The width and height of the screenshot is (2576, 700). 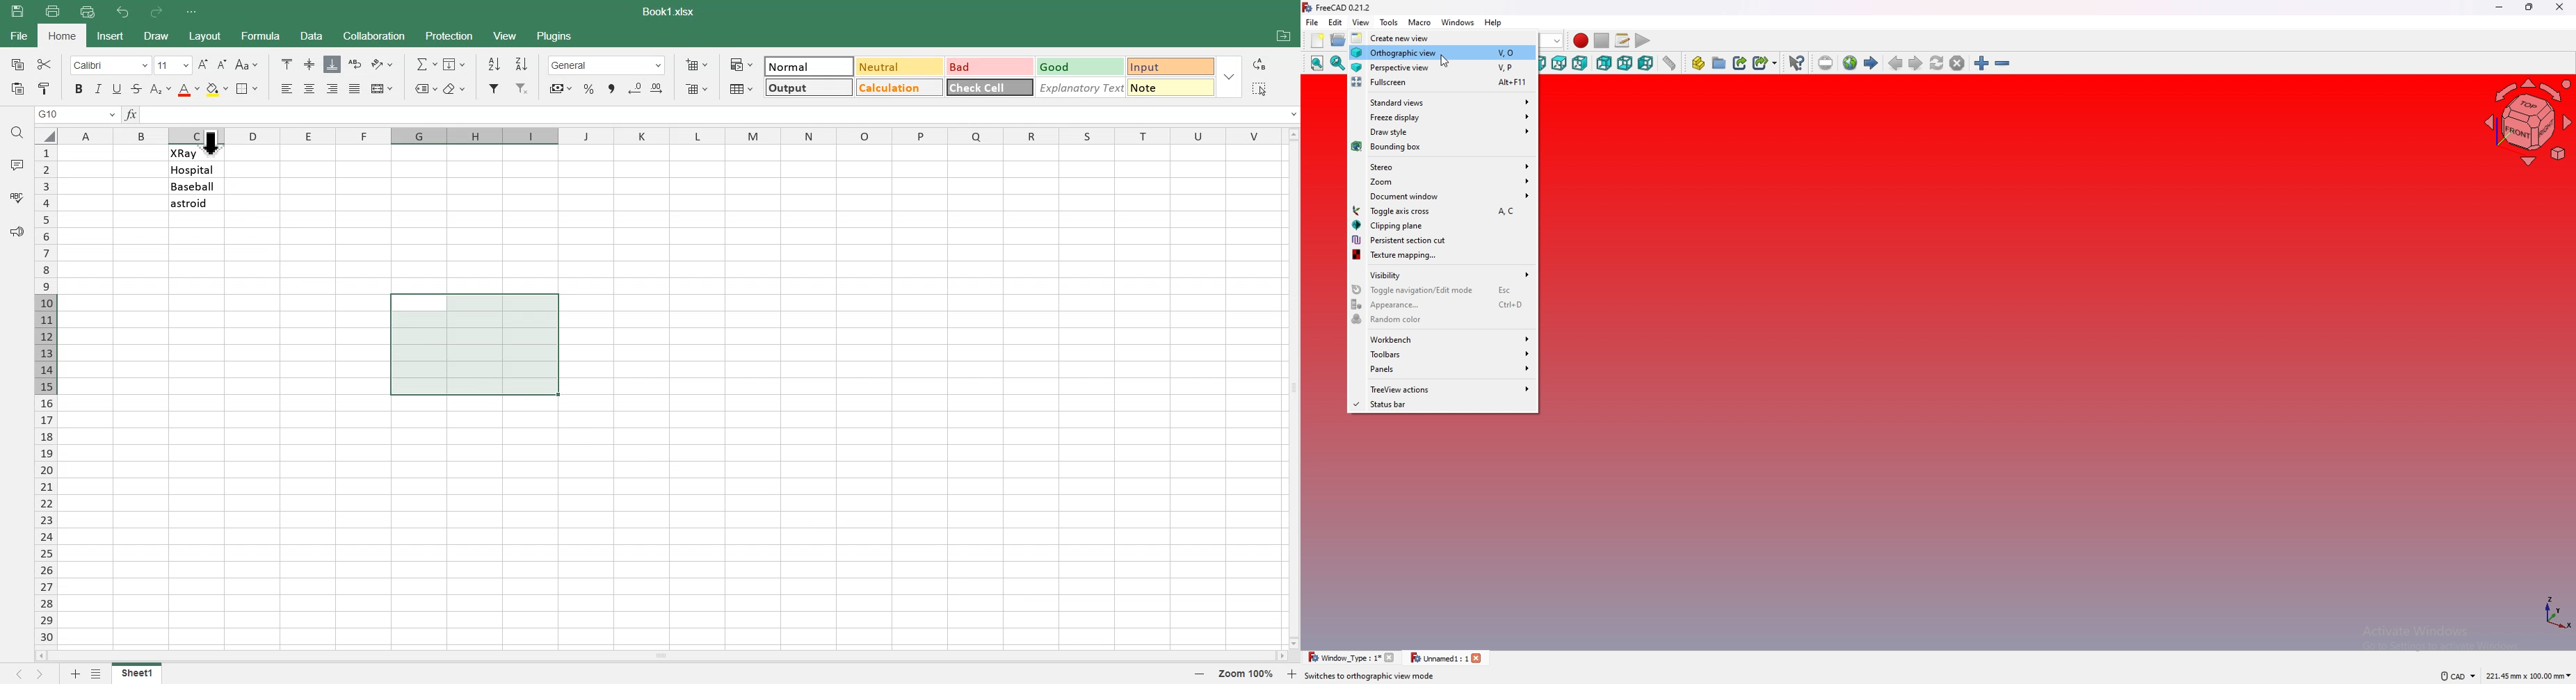 What do you see at coordinates (1168, 65) in the screenshot?
I see `Input` at bounding box center [1168, 65].